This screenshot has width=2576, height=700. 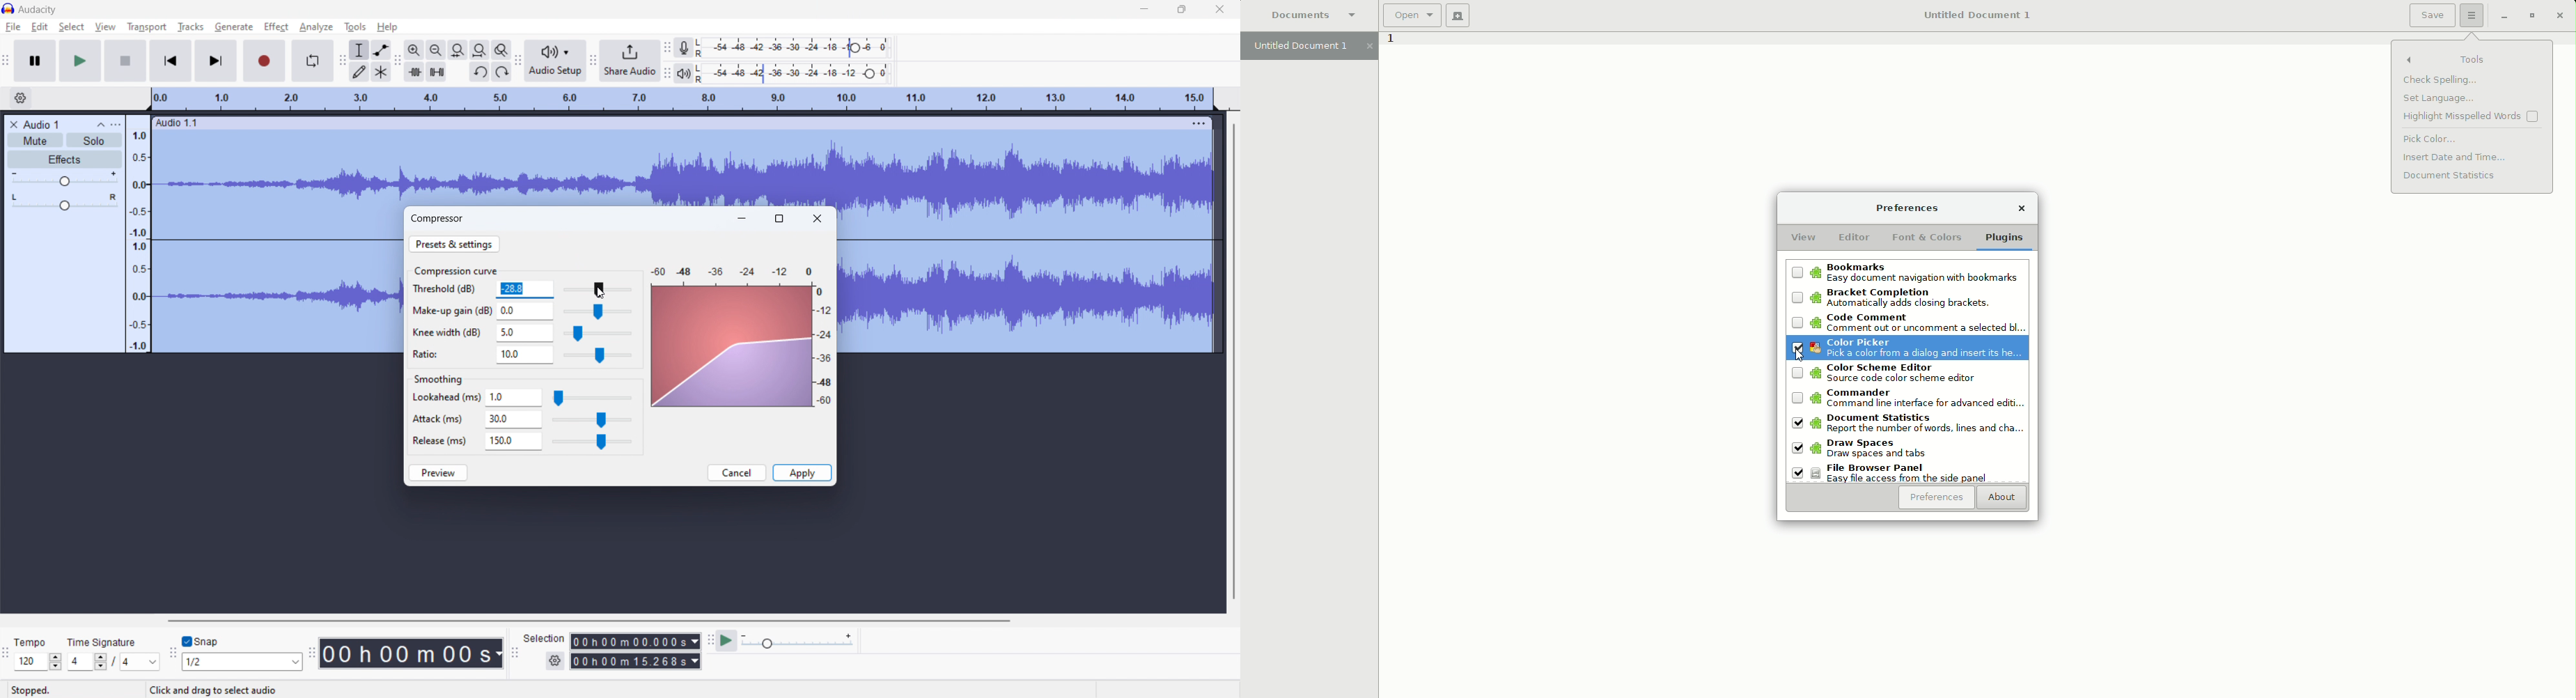 What do you see at coordinates (454, 244) in the screenshot?
I see `presets & settings` at bounding box center [454, 244].